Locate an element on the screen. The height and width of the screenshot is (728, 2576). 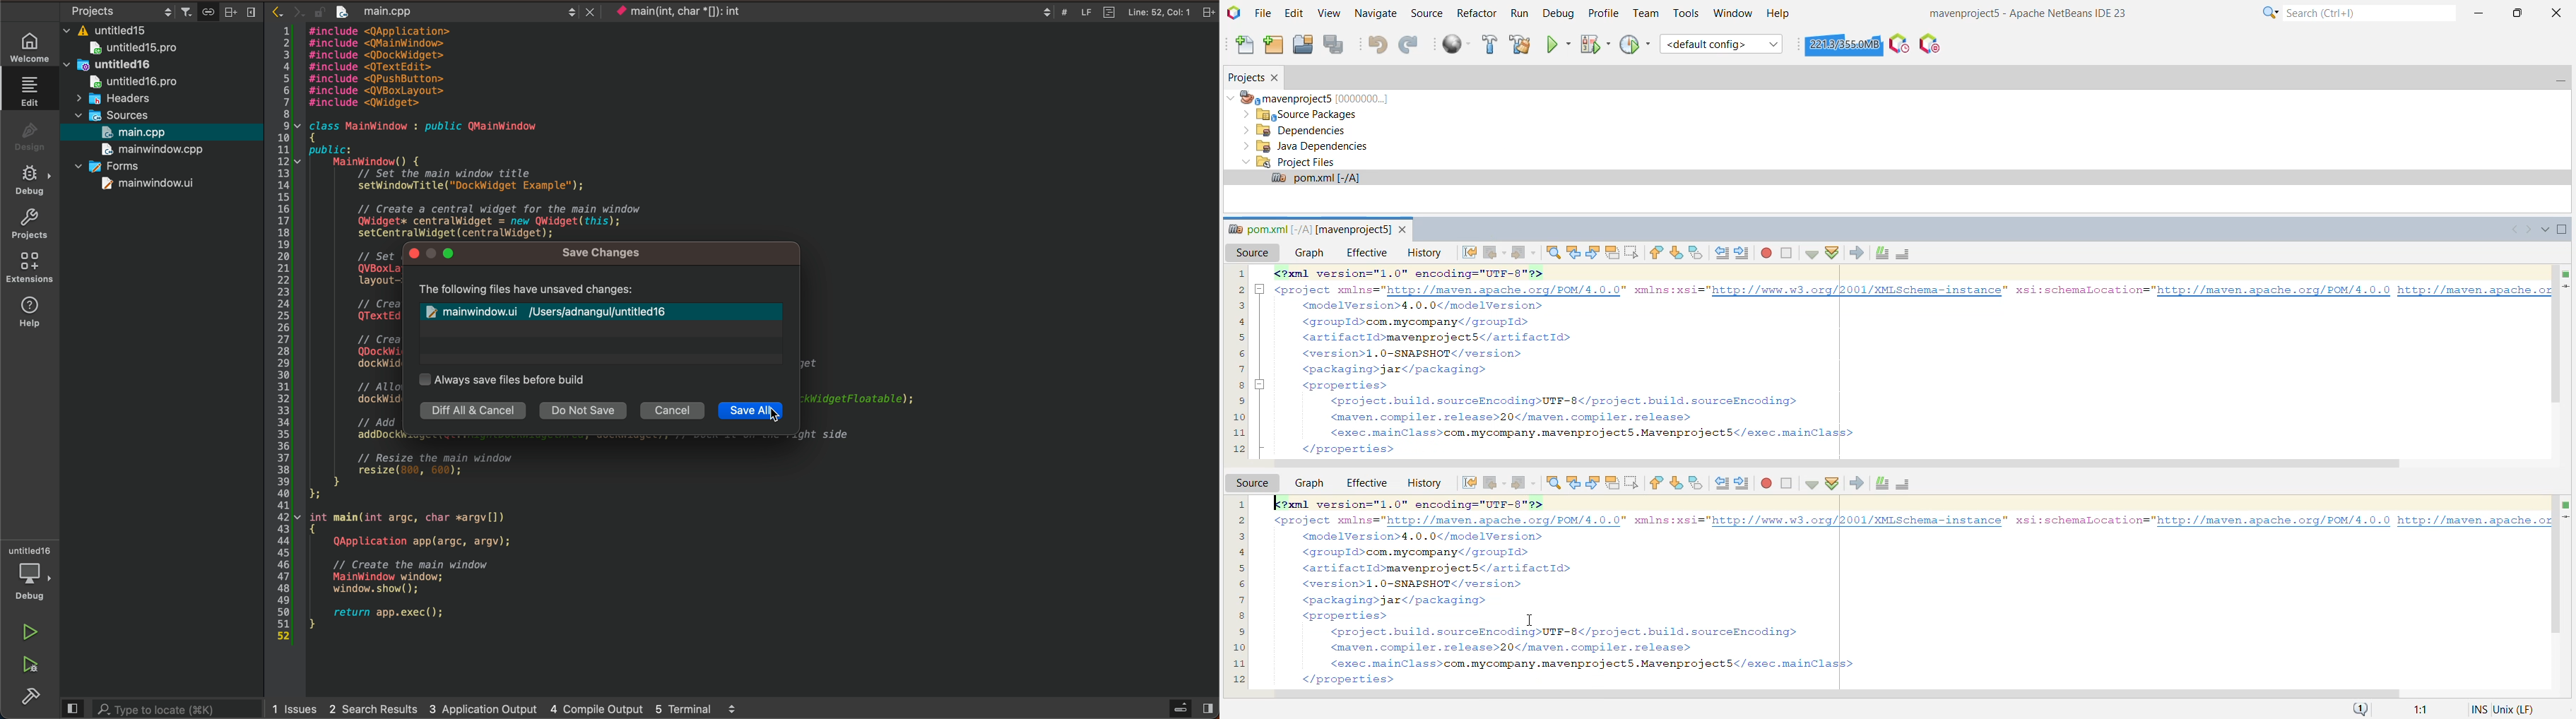
save all is located at coordinates (740, 412).